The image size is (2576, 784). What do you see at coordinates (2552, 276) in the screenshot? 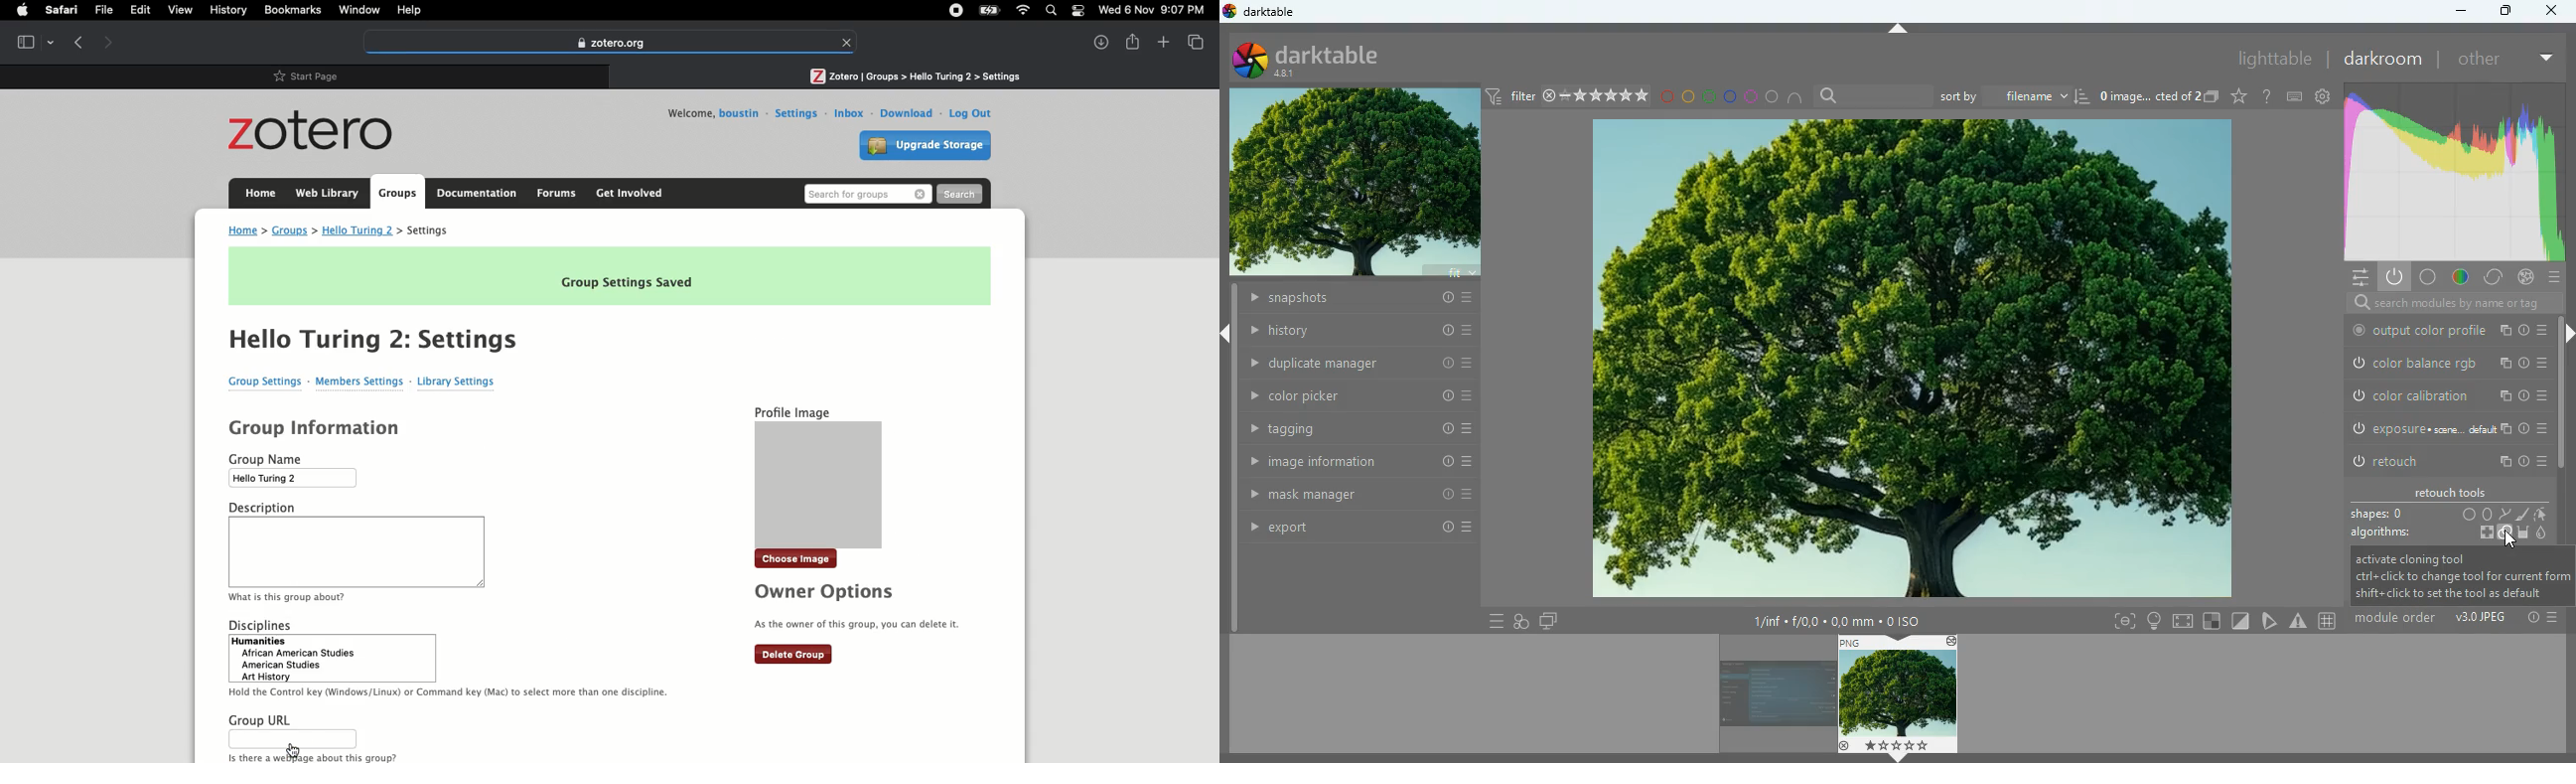
I see `menu` at bounding box center [2552, 276].